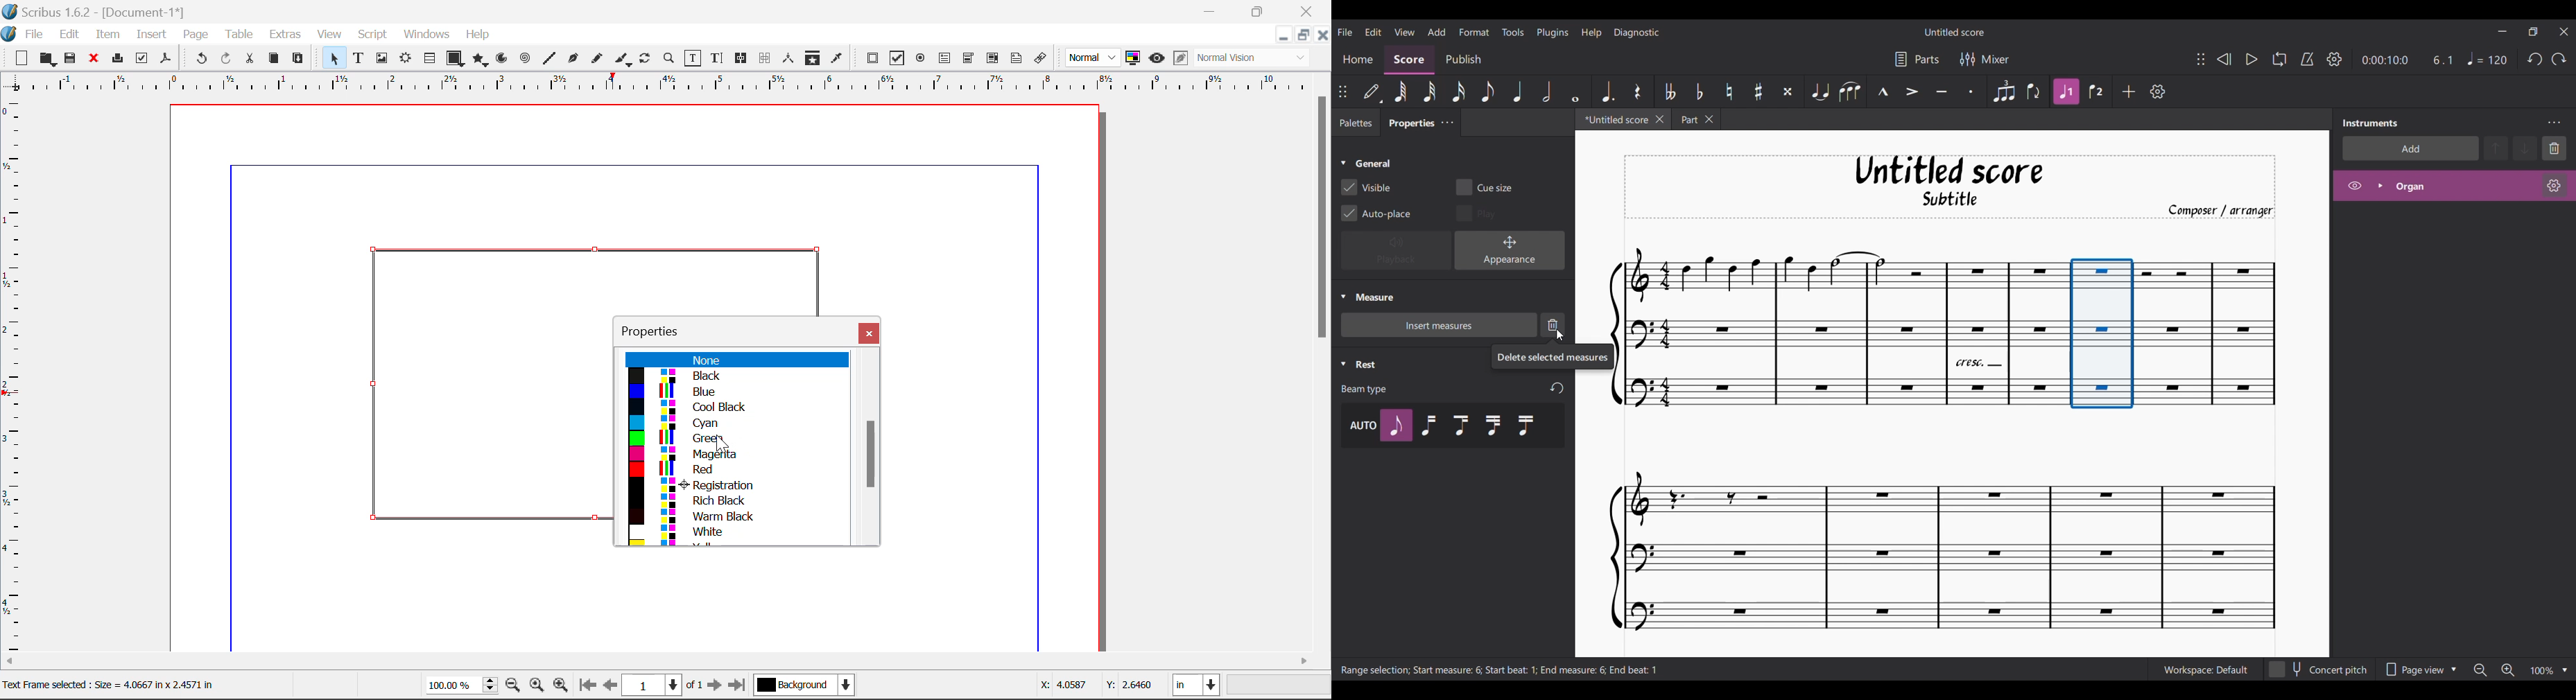  What do you see at coordinates (286, 35) in the screenshot?
I see `Extras` at bounding box center [286, 35].